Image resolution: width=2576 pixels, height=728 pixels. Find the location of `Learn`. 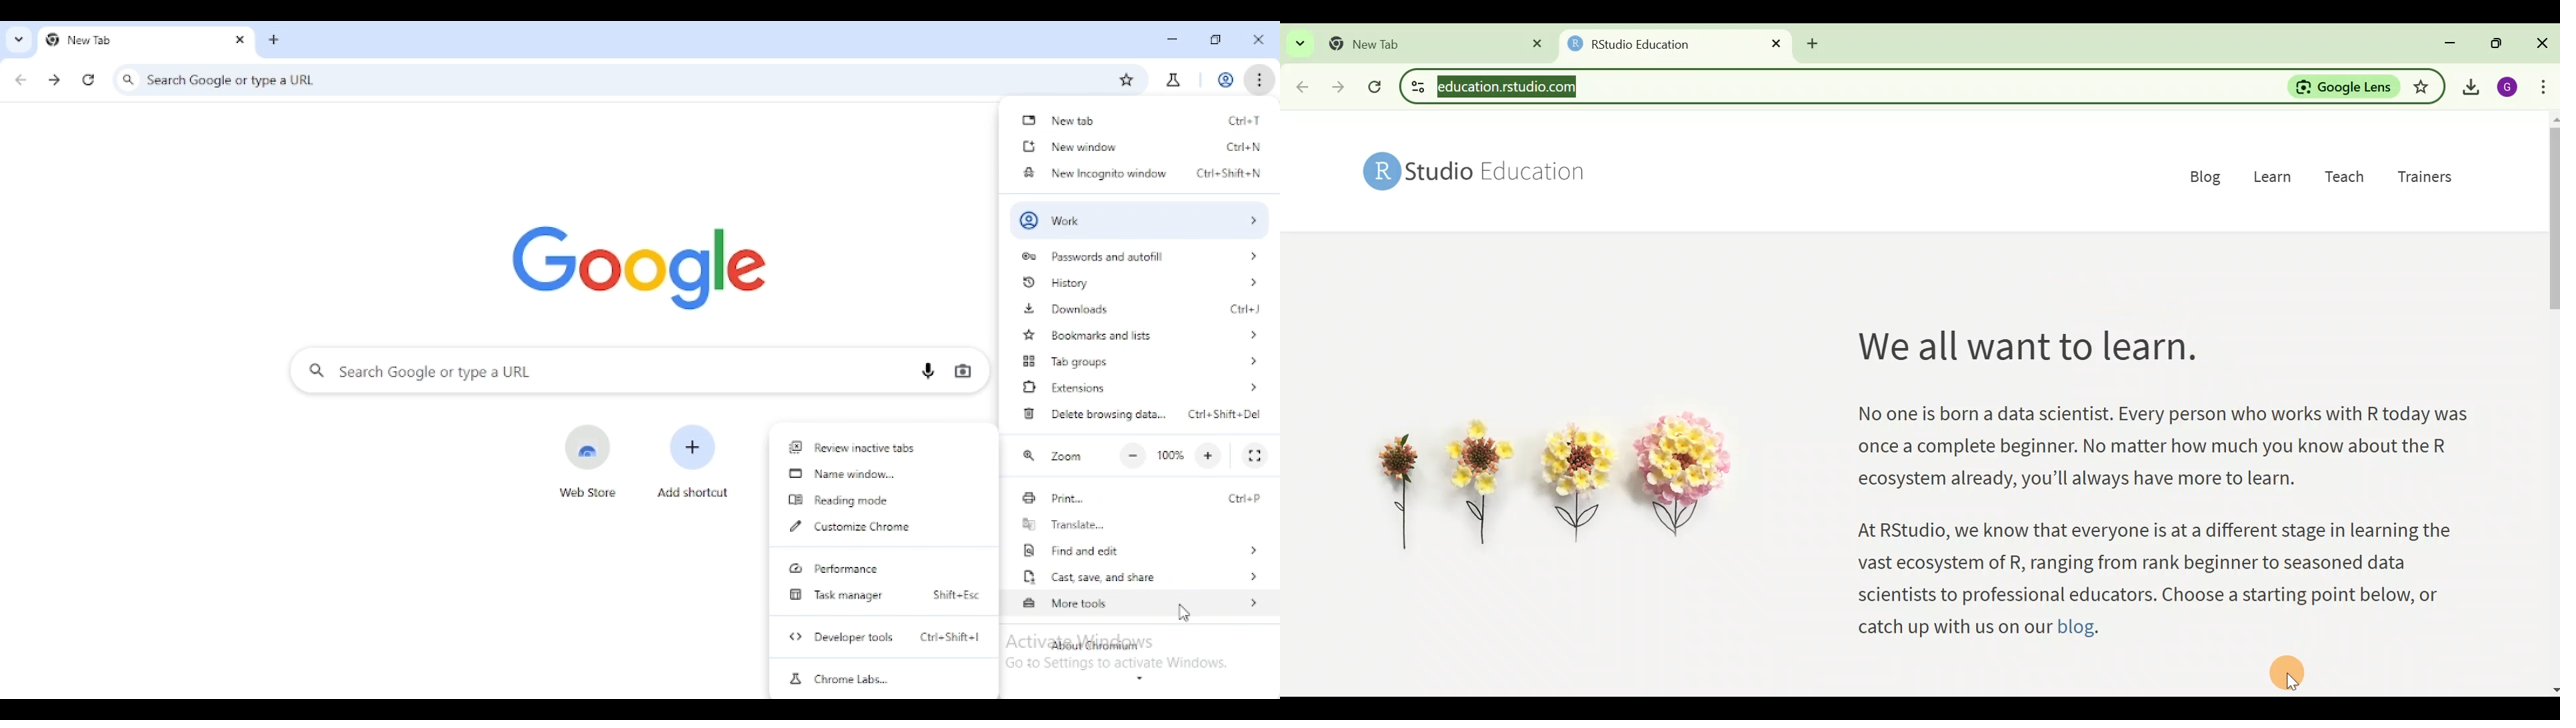

Learn is located at coordinates (2275, 178).